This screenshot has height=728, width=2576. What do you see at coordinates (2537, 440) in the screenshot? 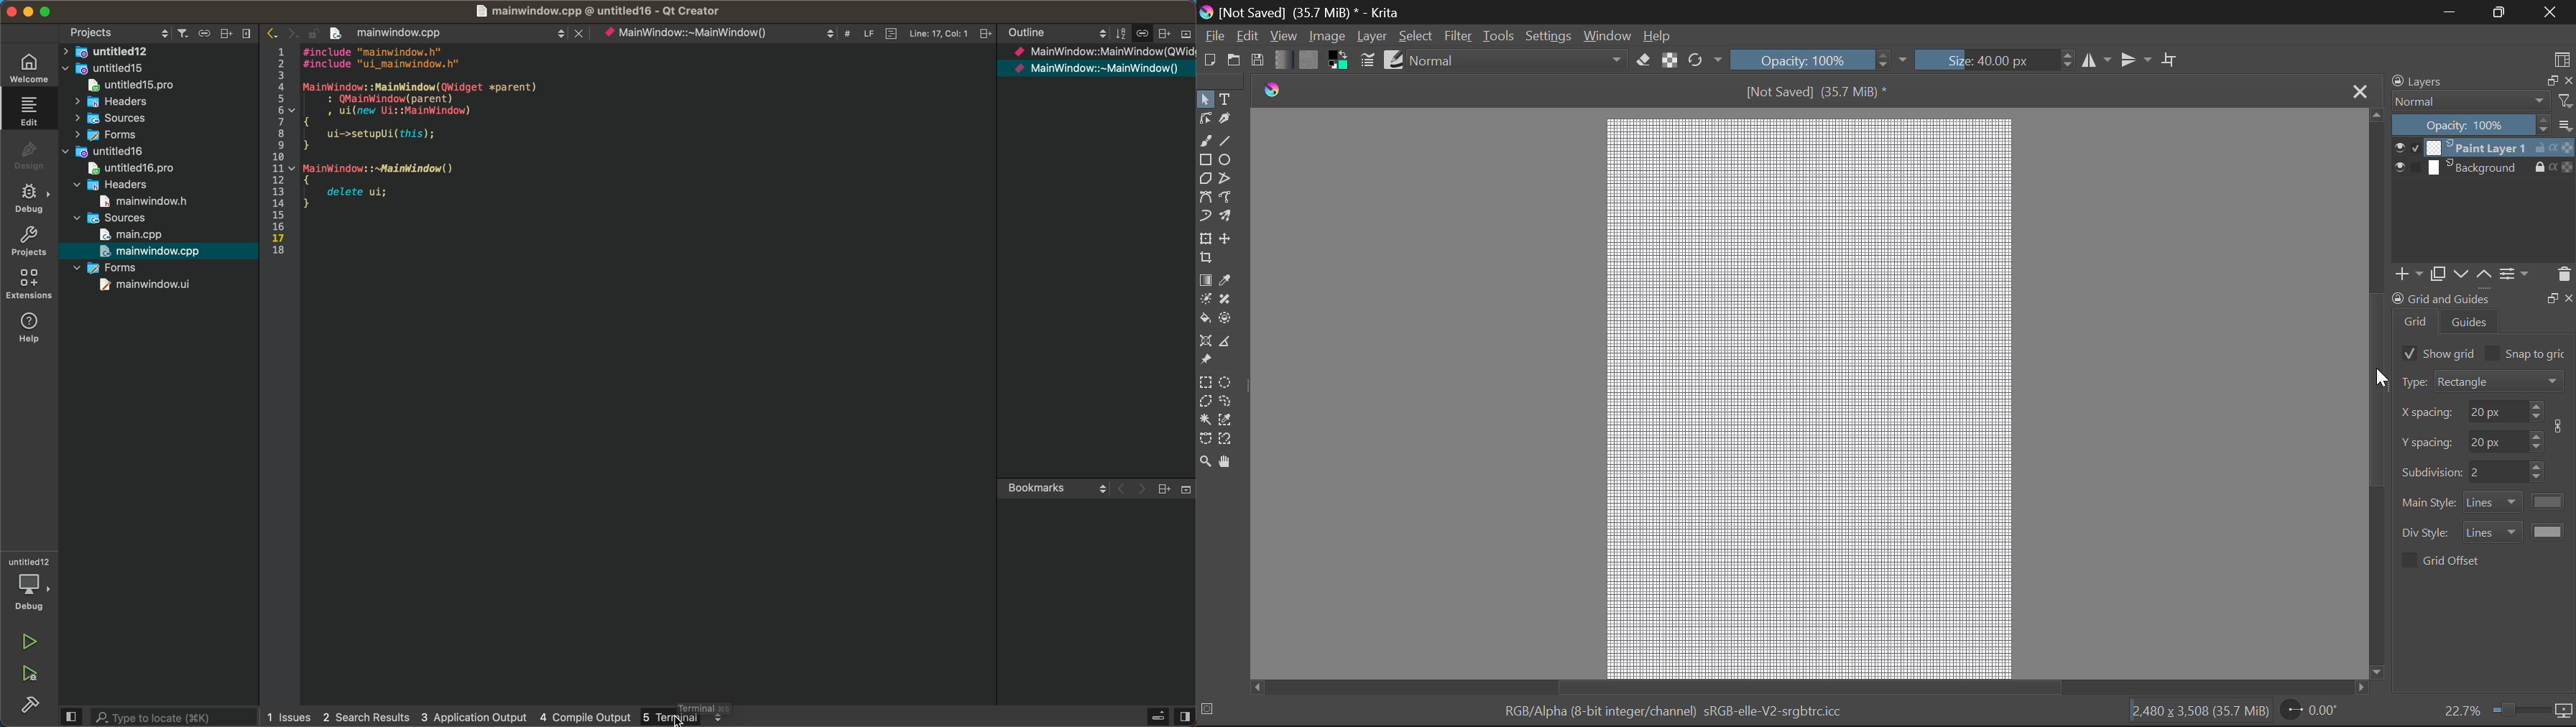
I see `Increase or decrease` at bounding box center [2537, 440].